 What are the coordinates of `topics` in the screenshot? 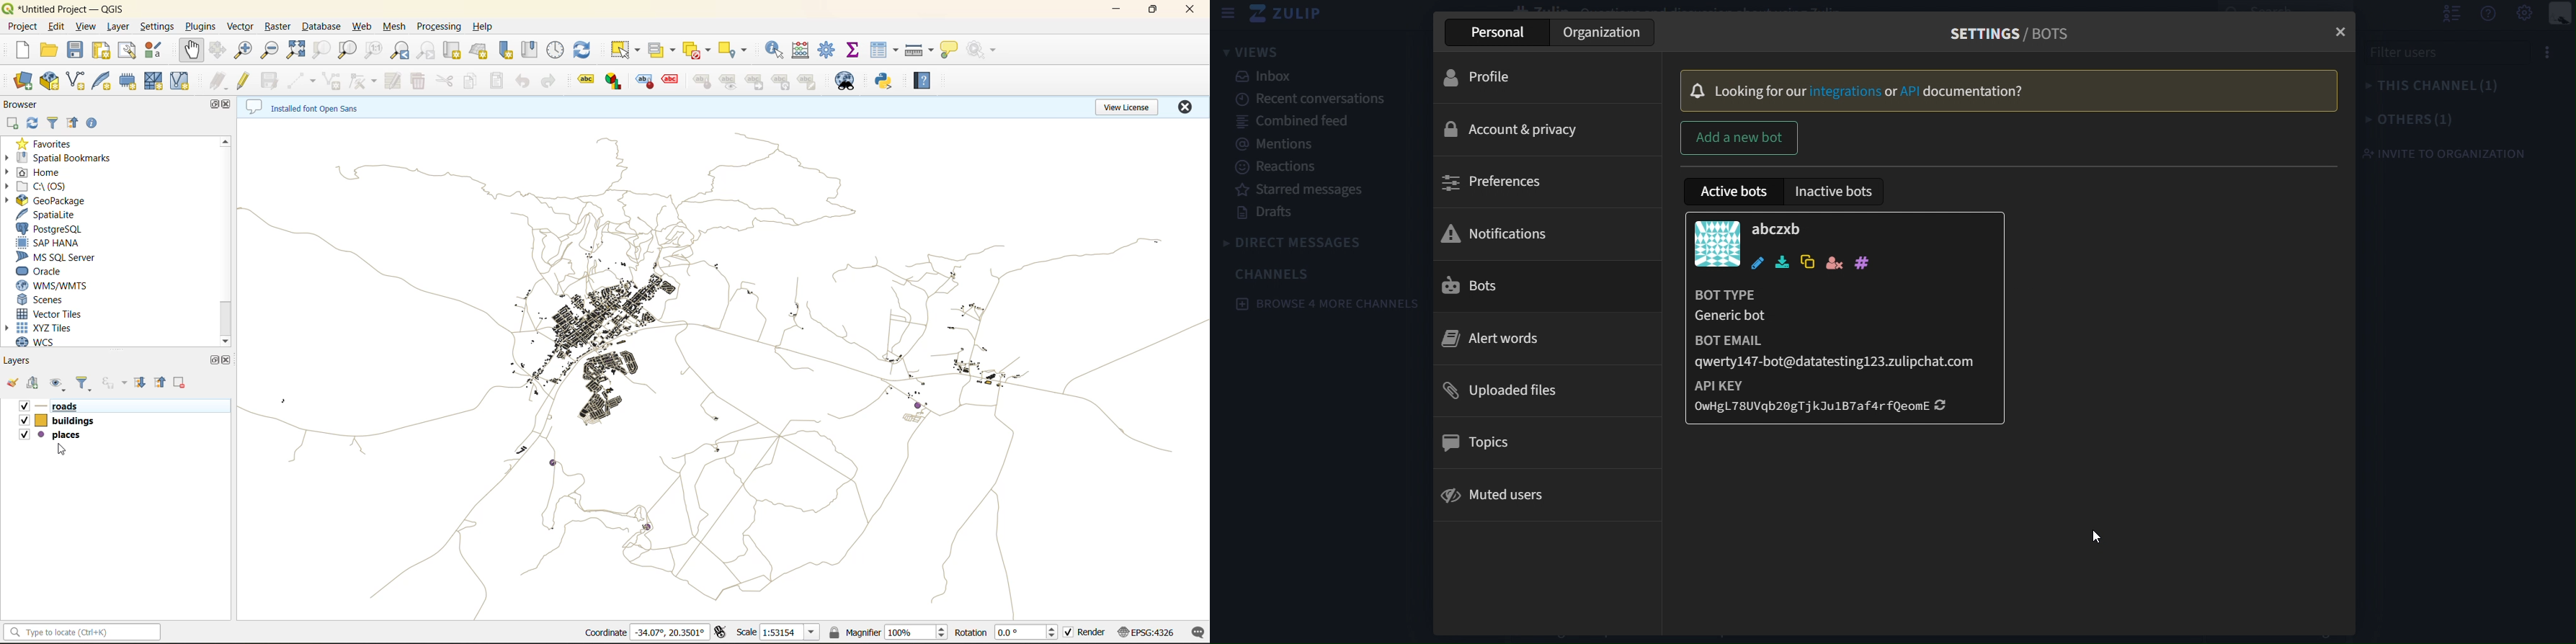 It's located at (1481, 443).